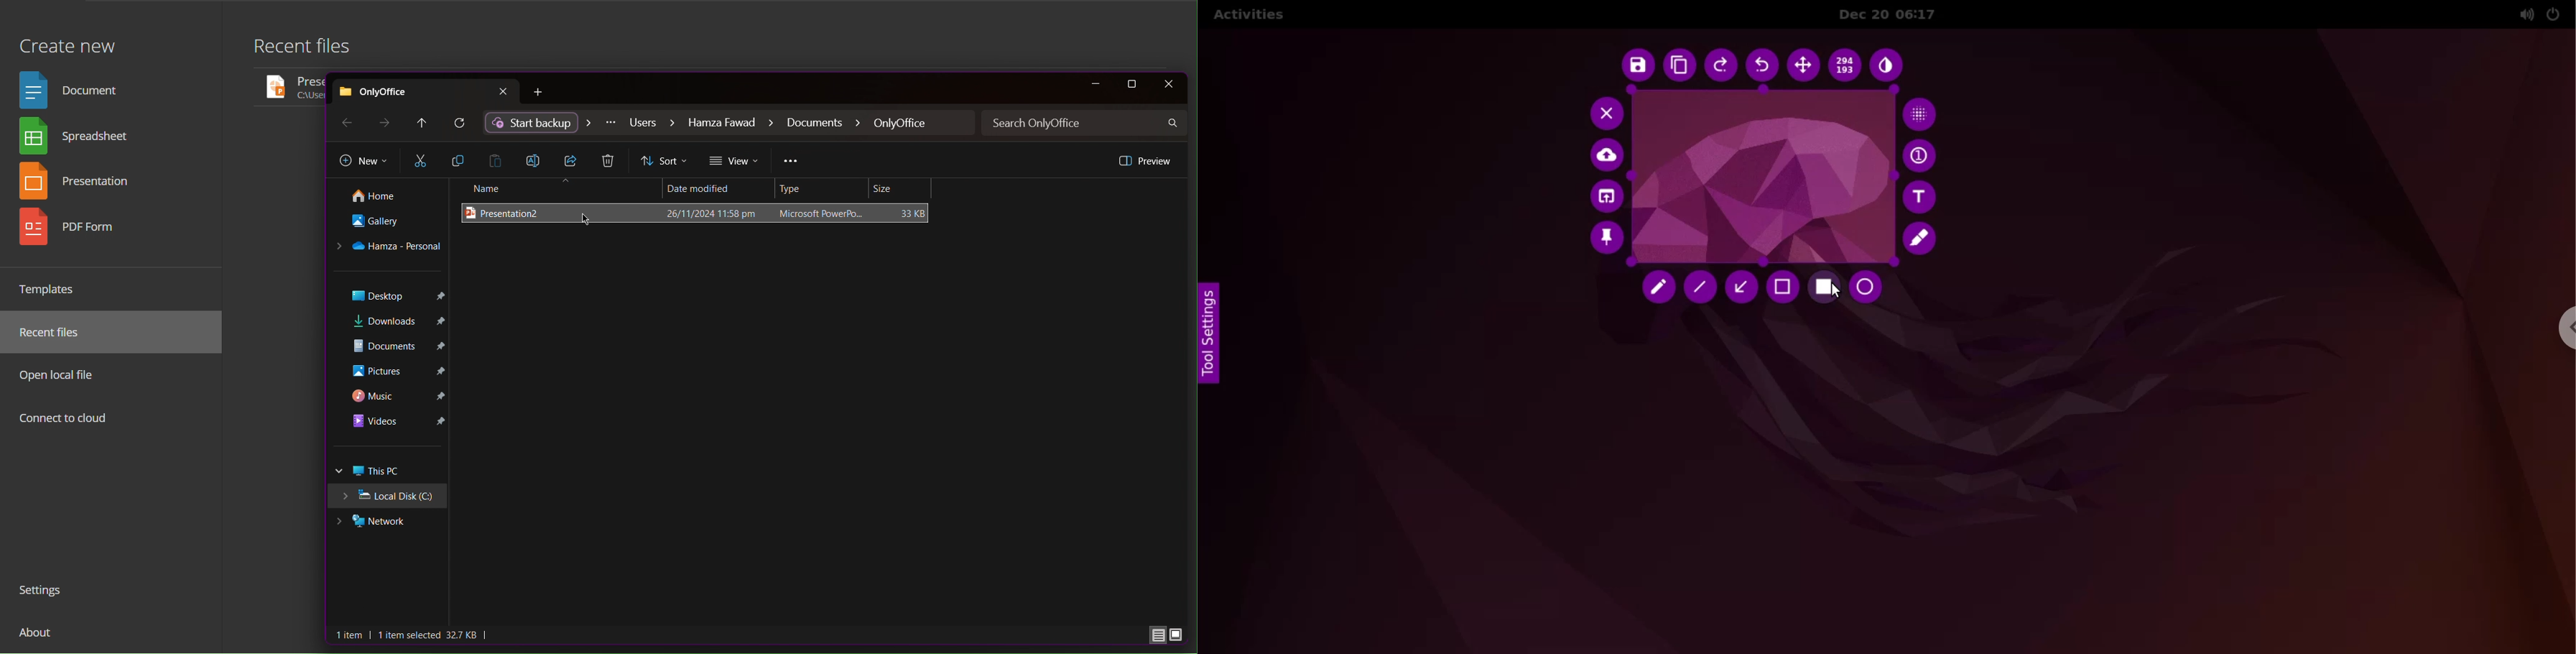 The width and height of the screenshot is (2576, 672). Describe the element at coordinates (1144, 160) in the screenshot. I see `Preview` at that location.